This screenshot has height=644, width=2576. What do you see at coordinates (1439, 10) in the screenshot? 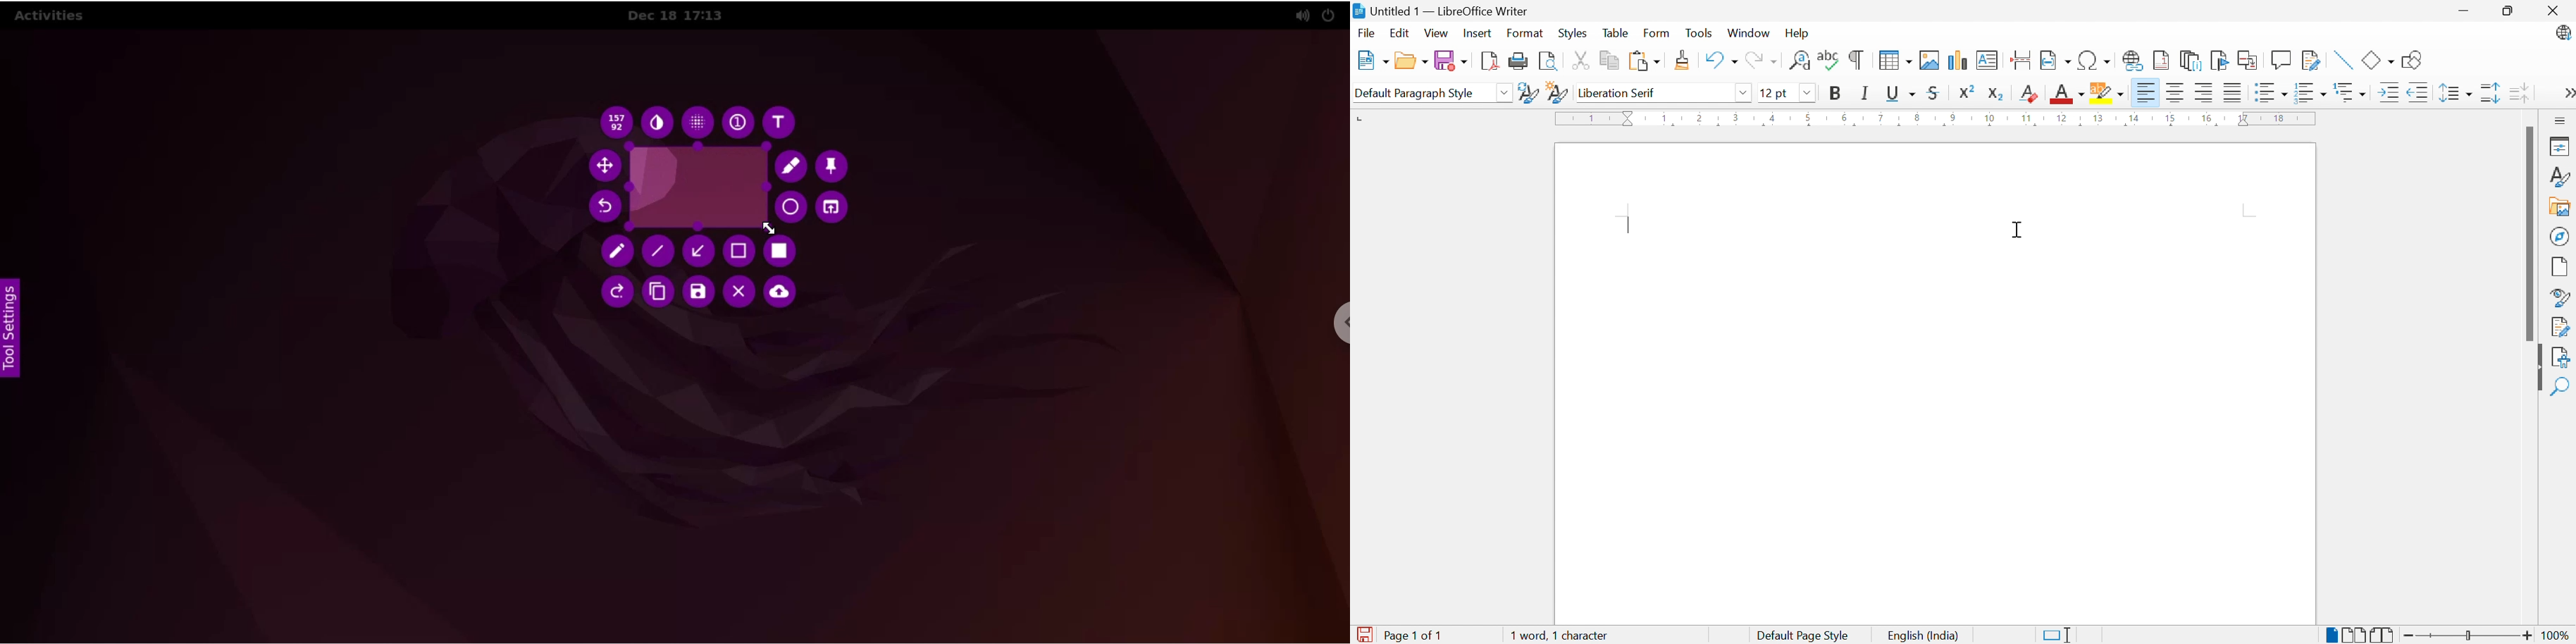
I see `Untitled 1 - LibreOffice Writer` at bounding box center [1439, 10].